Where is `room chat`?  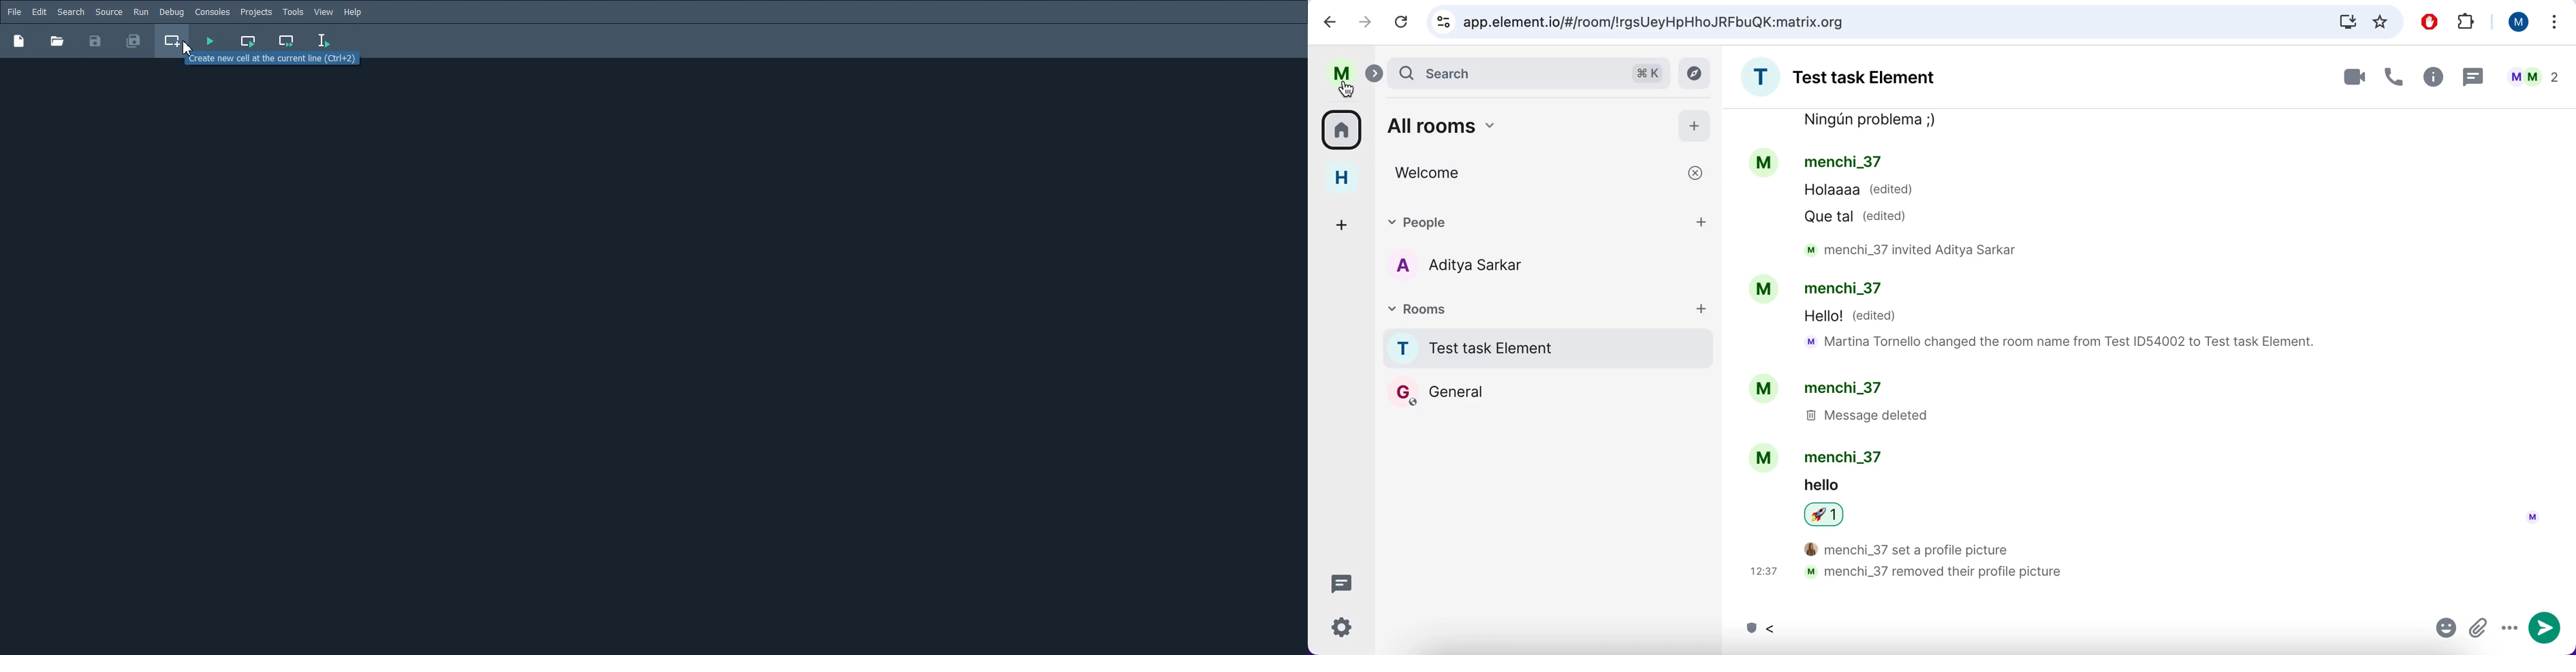 room chat is located at coordinates (1857, 77).